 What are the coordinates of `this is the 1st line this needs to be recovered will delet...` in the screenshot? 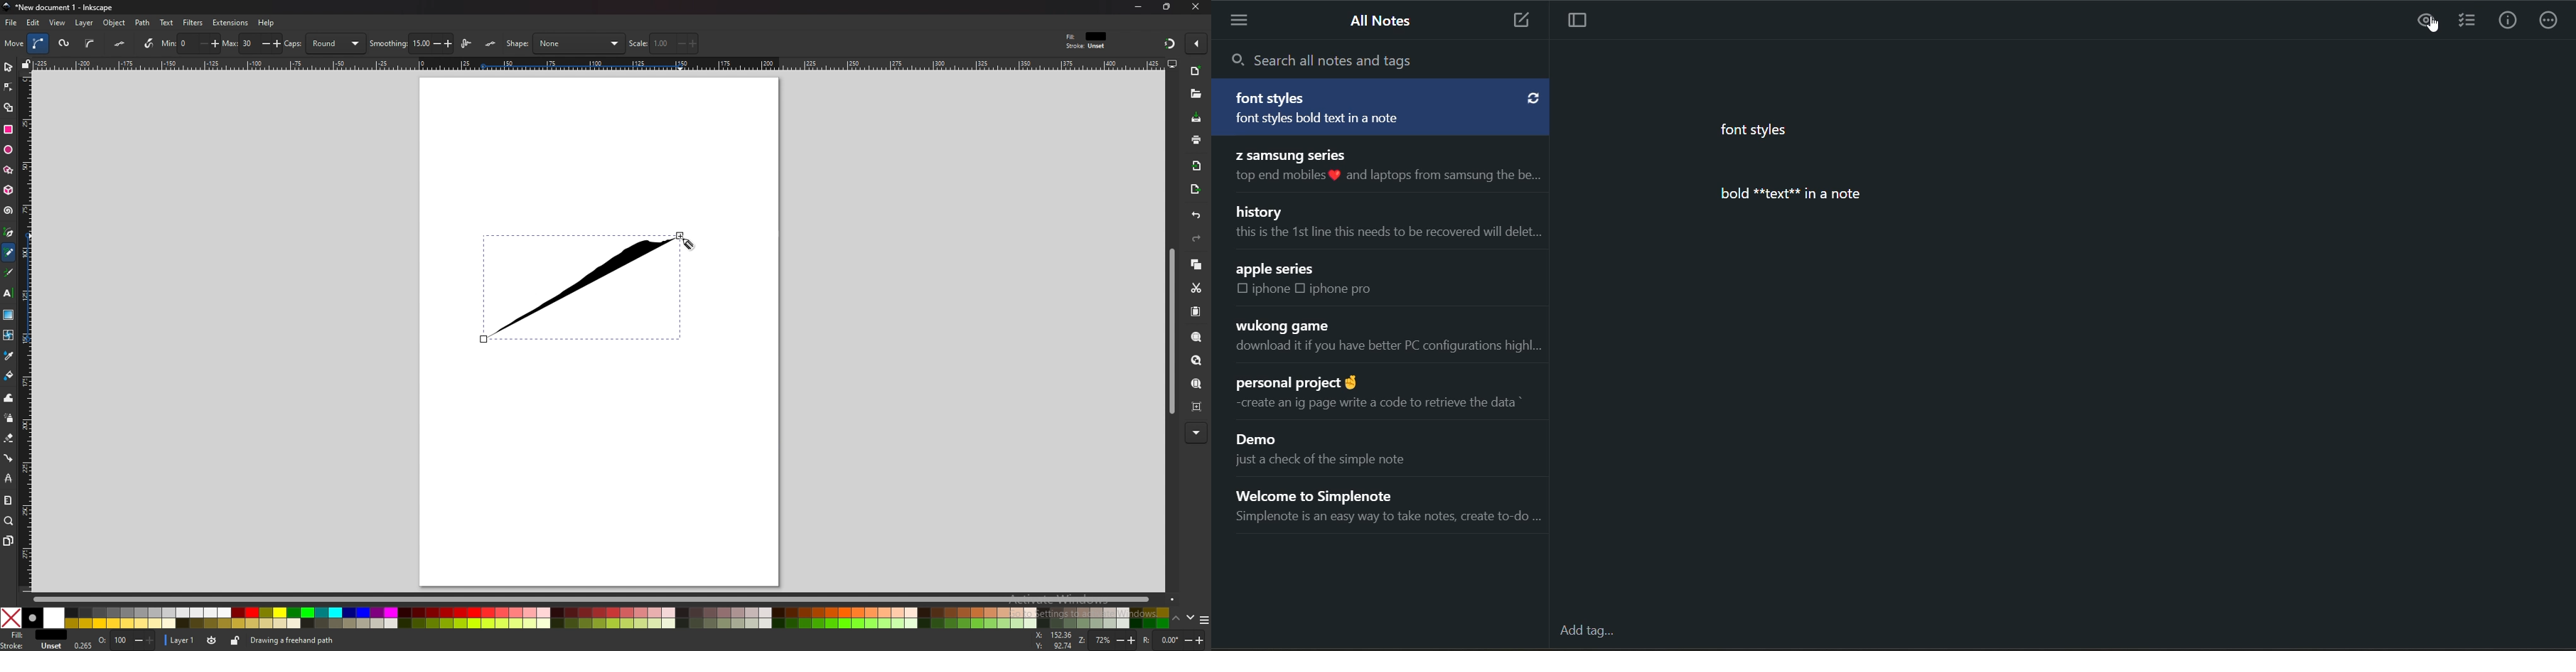 It's located at (1385, 232).